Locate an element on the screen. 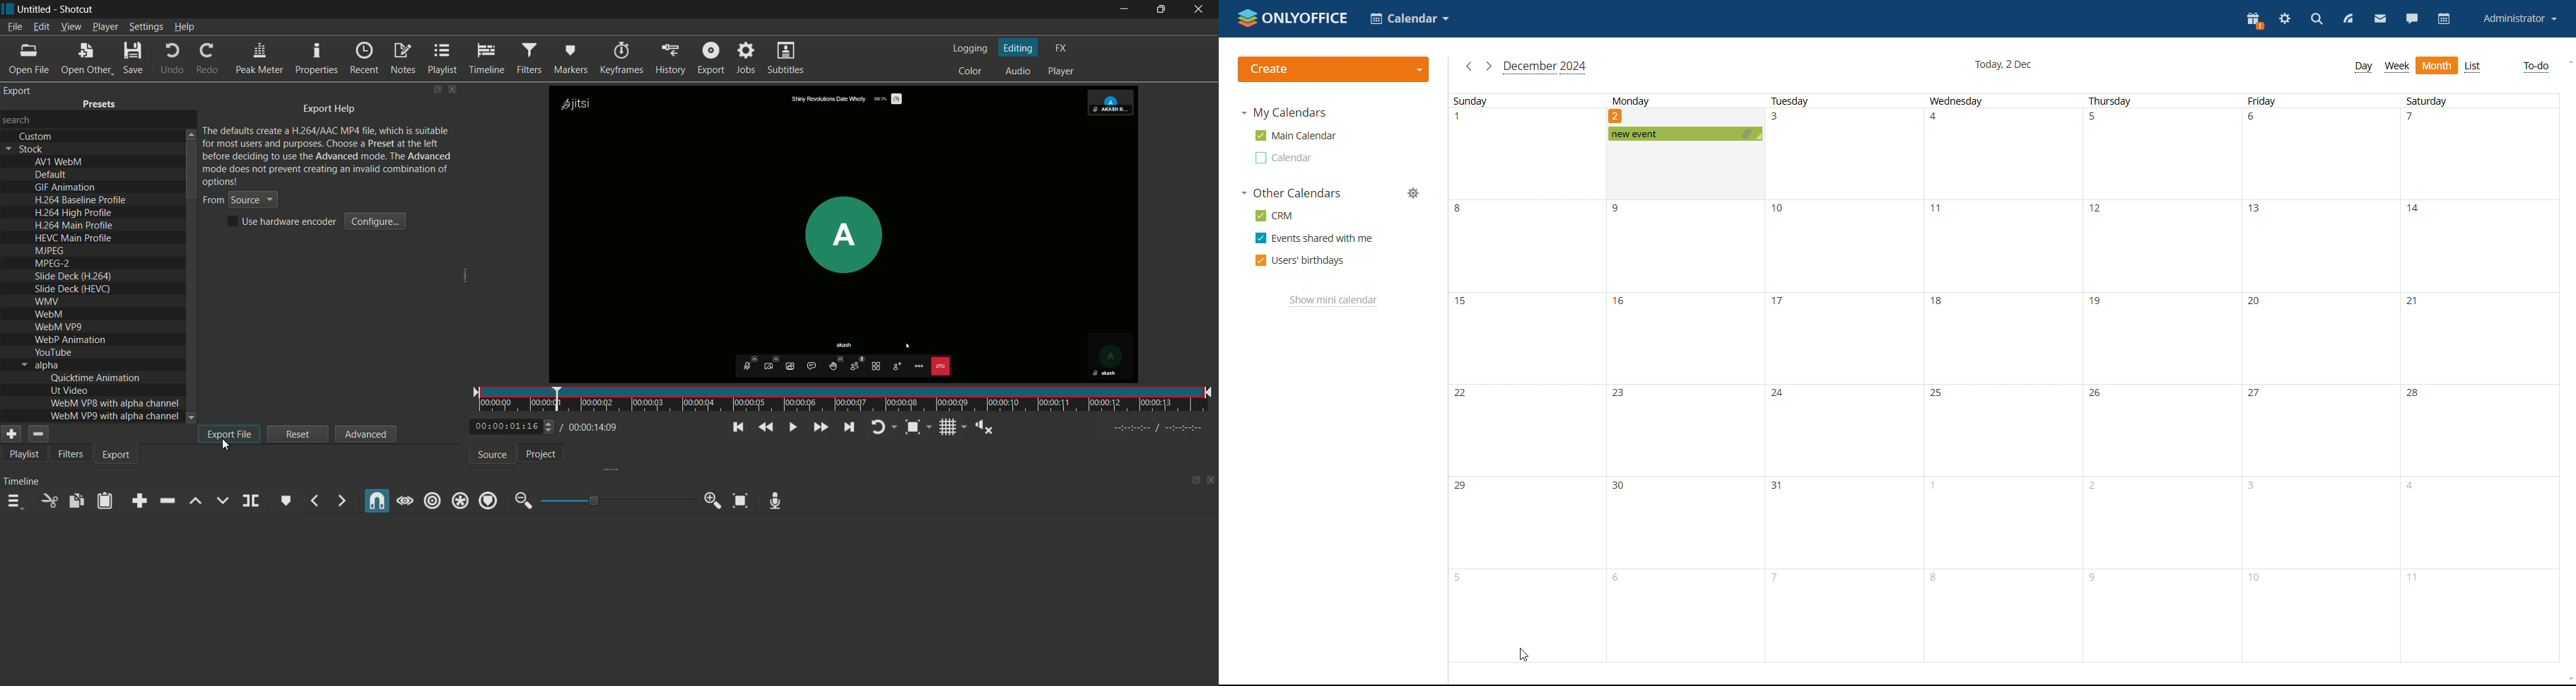 The width and height of the screenshot is (2576, 700). next marker is located at coordinates (340, 501).